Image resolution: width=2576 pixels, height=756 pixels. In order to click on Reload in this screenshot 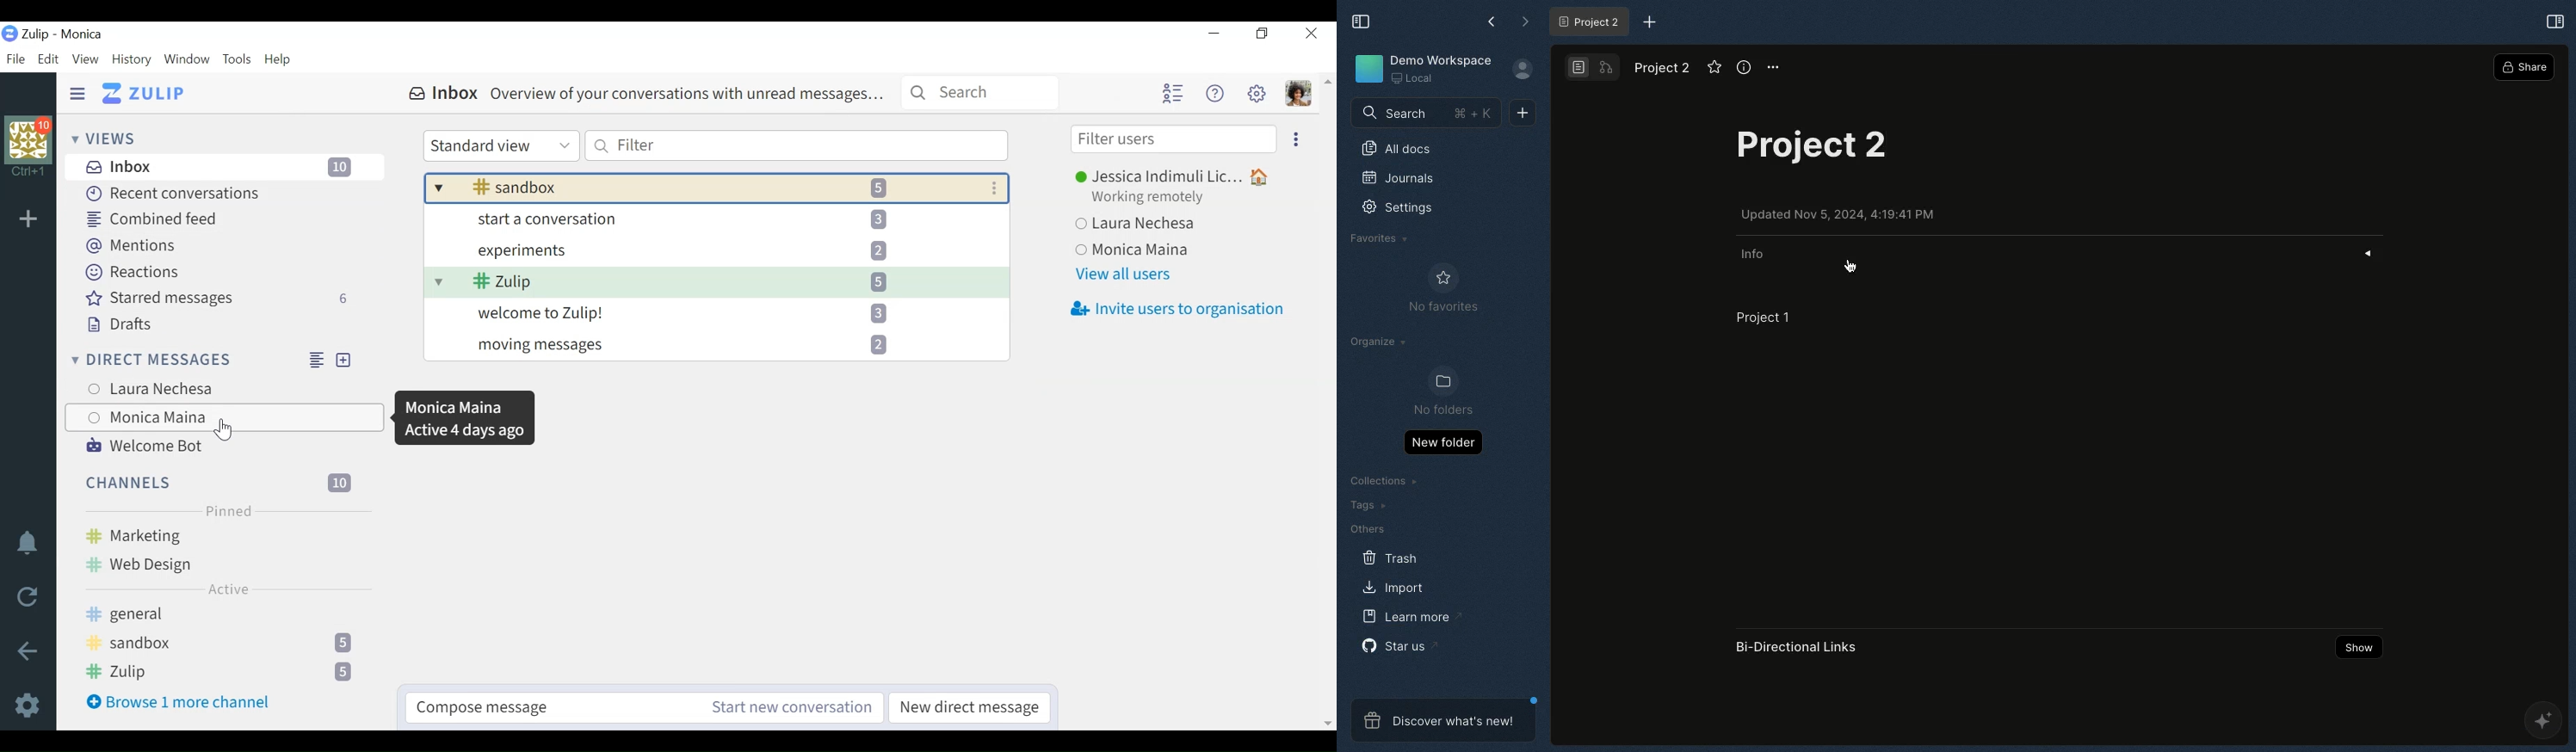, I will do `click(28, 597)`.